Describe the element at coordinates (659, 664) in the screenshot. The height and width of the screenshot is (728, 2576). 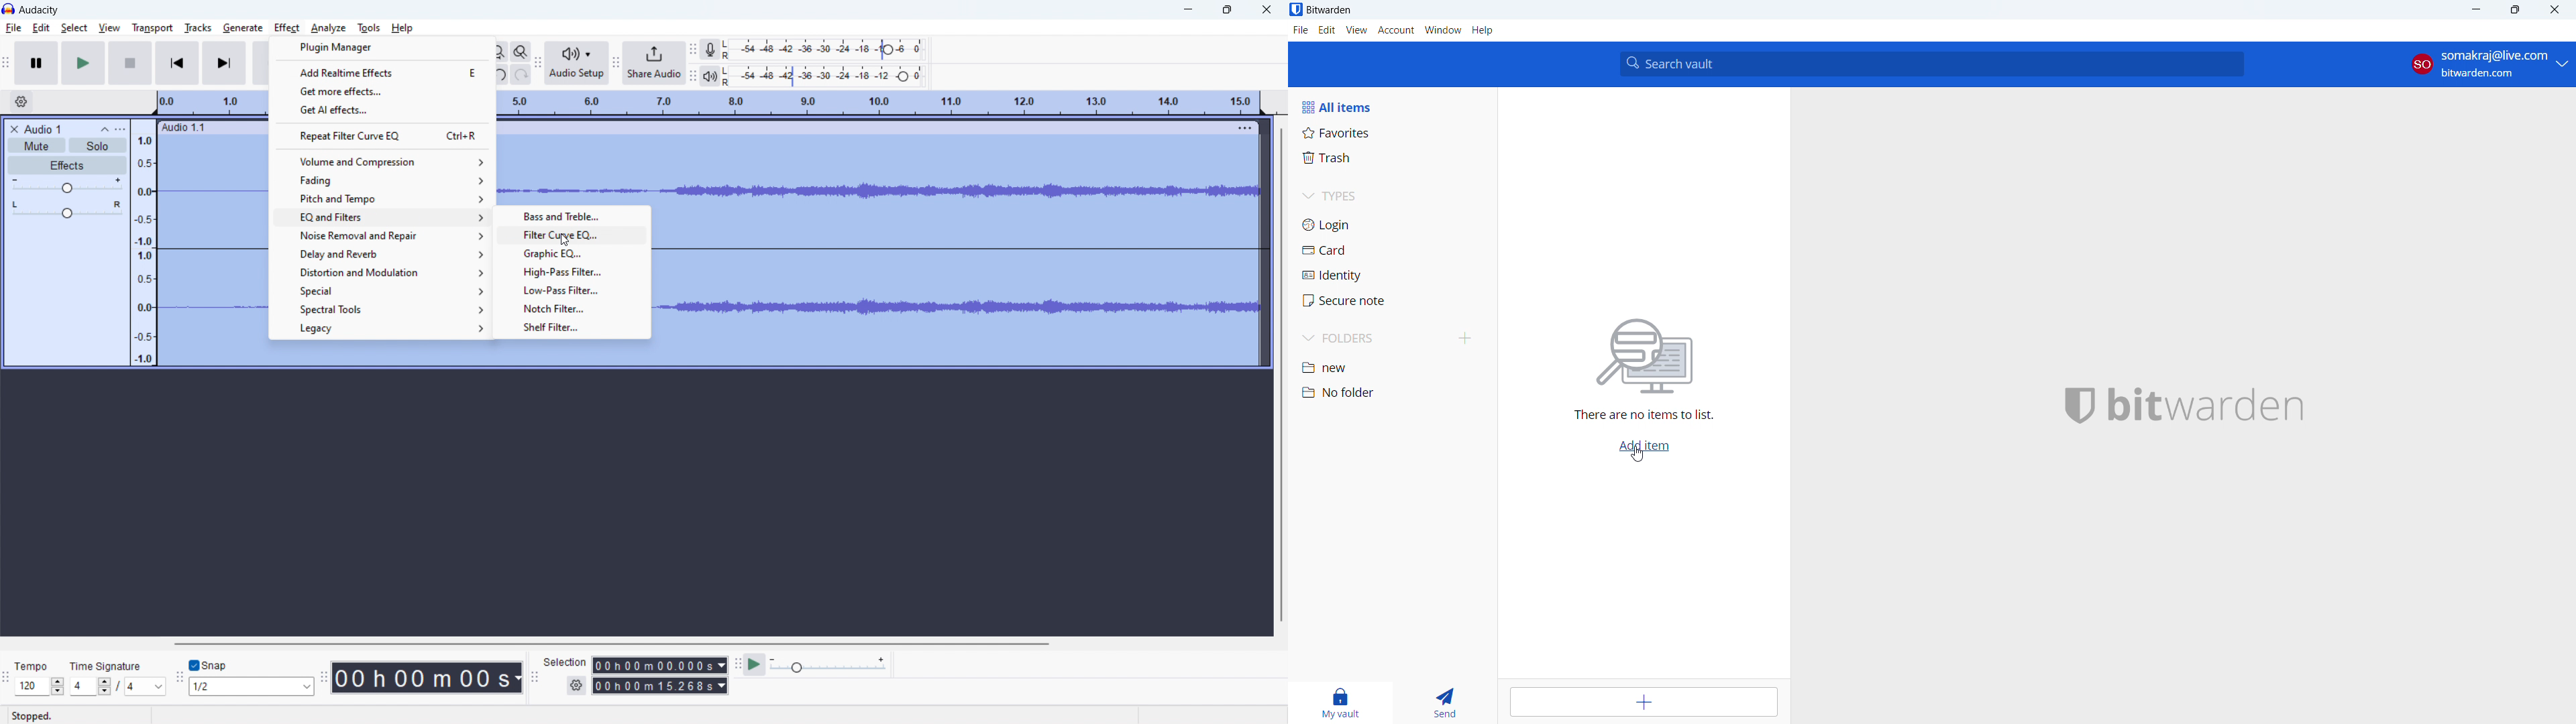
I see `00h00m00.000s (start time)` at that location.